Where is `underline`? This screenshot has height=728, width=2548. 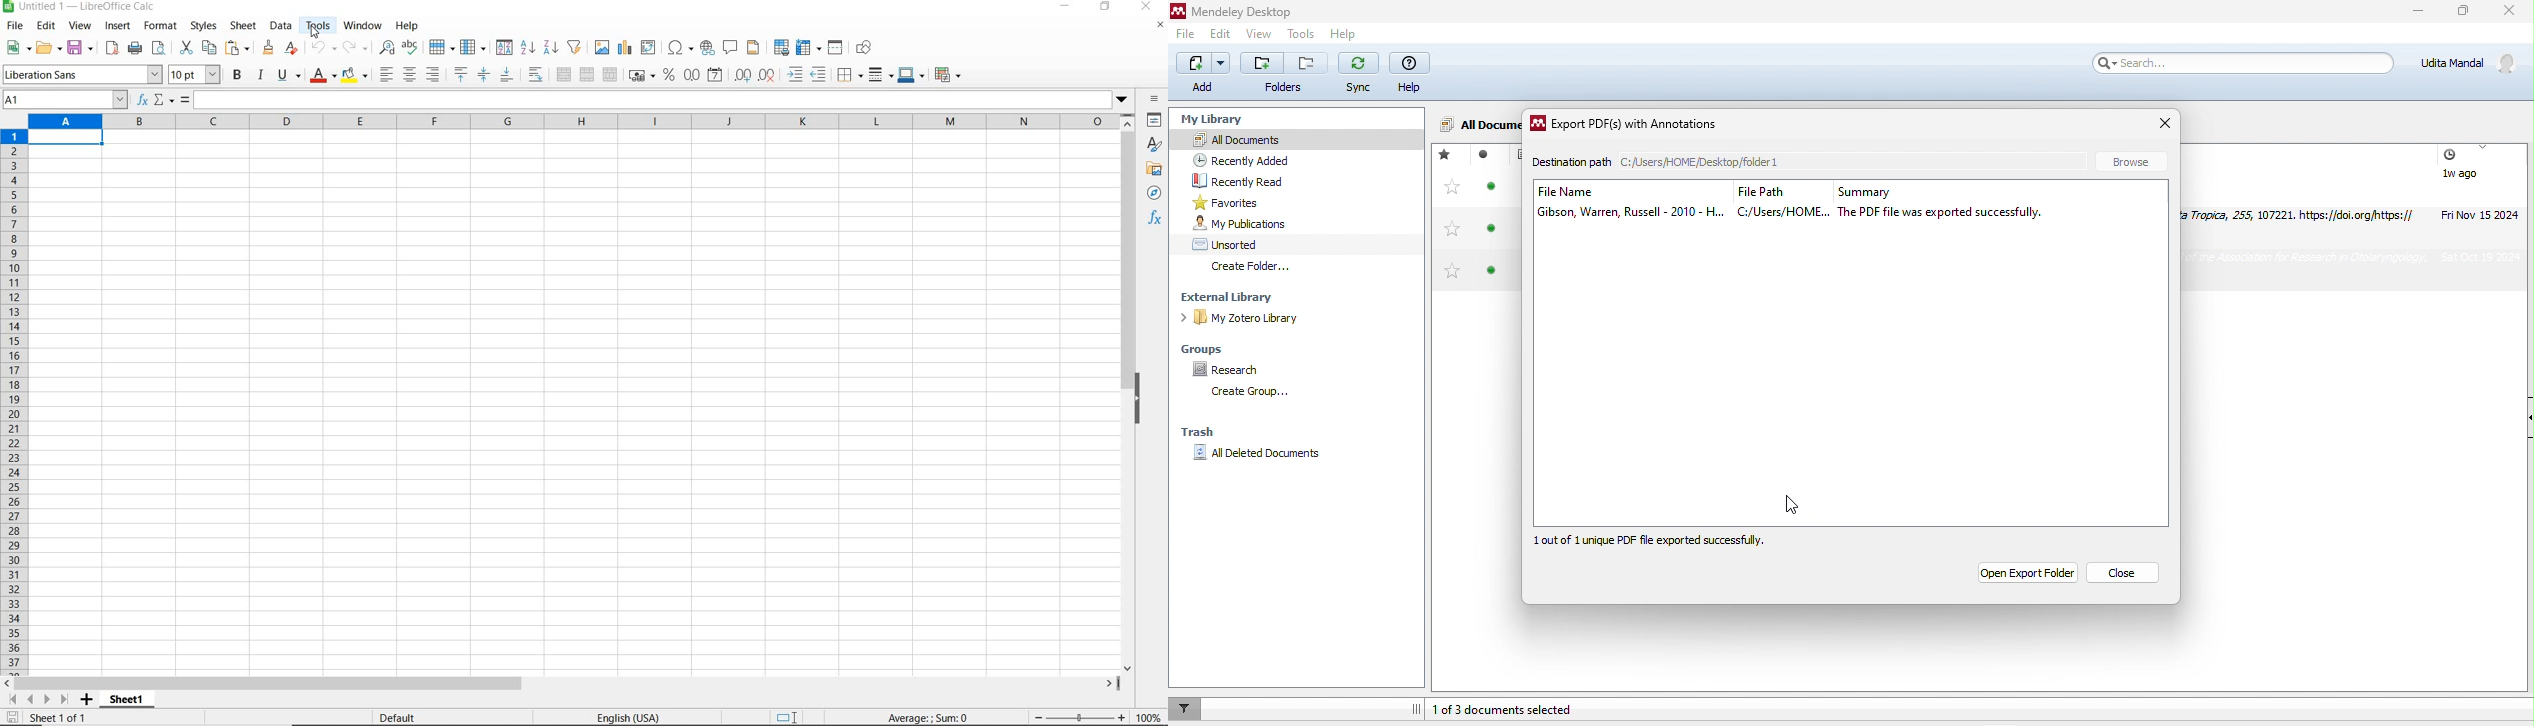 underline is located at coordinates (288, 74).